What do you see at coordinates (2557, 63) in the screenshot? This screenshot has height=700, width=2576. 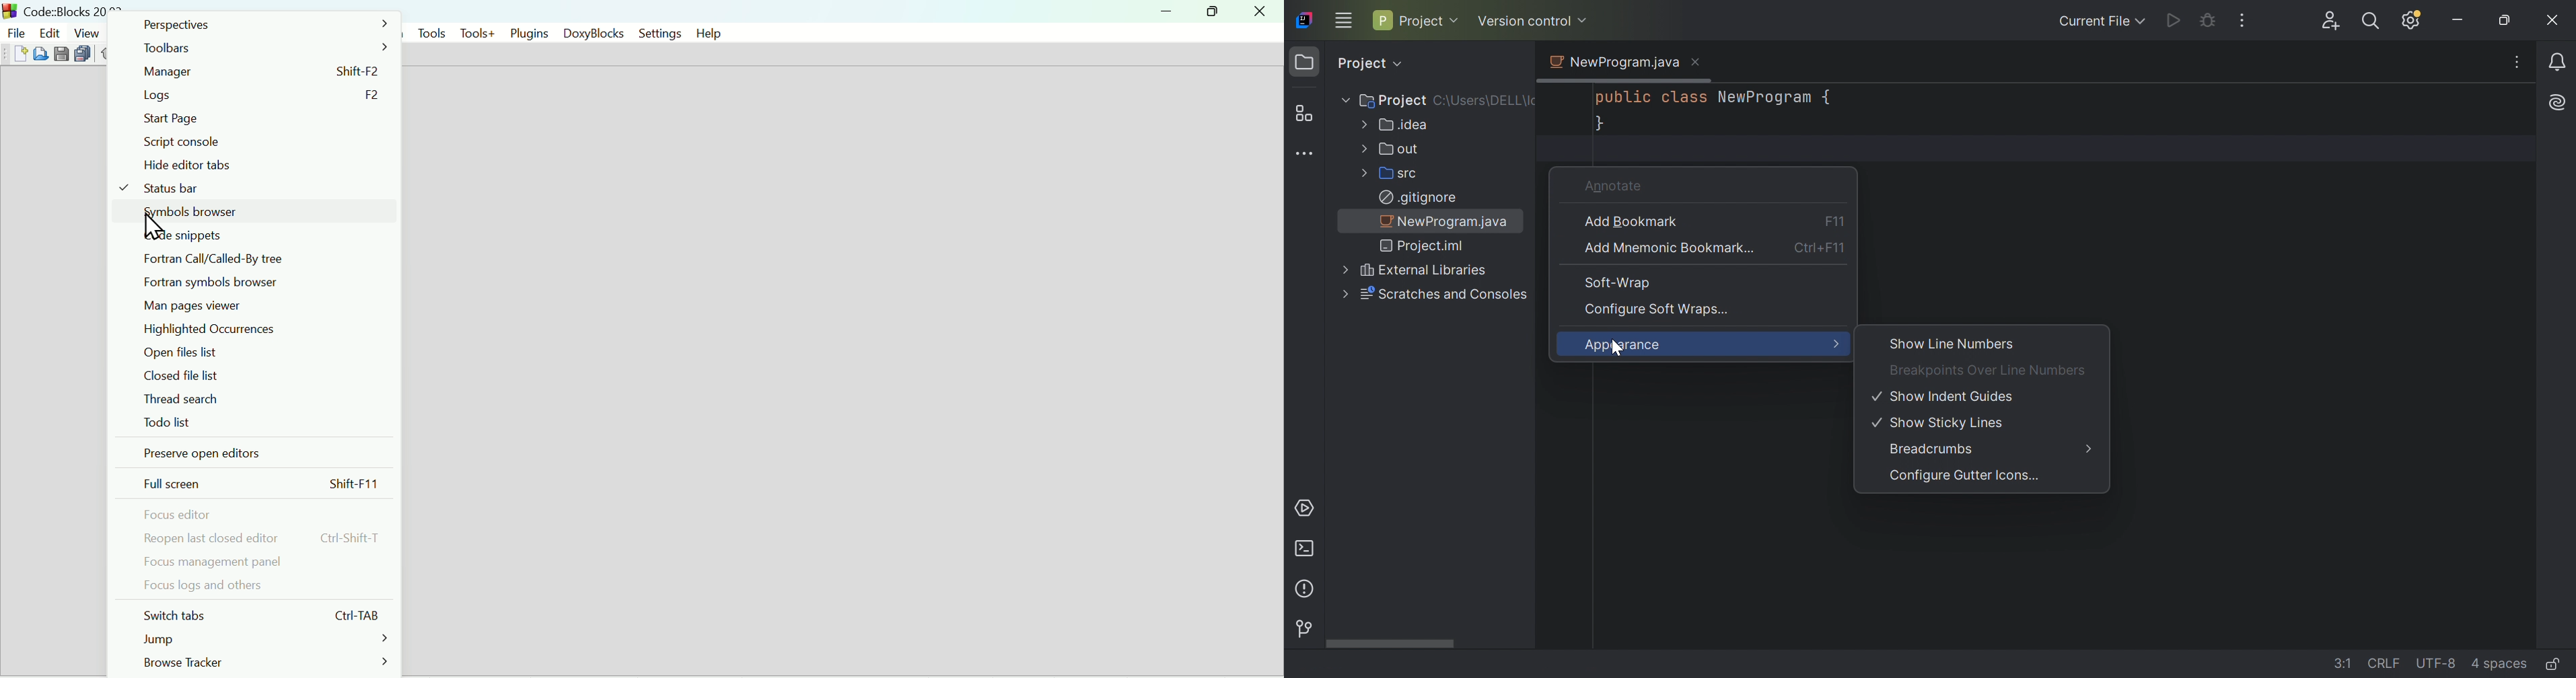 I see `Notifications` at bounding box center [2557, 63].